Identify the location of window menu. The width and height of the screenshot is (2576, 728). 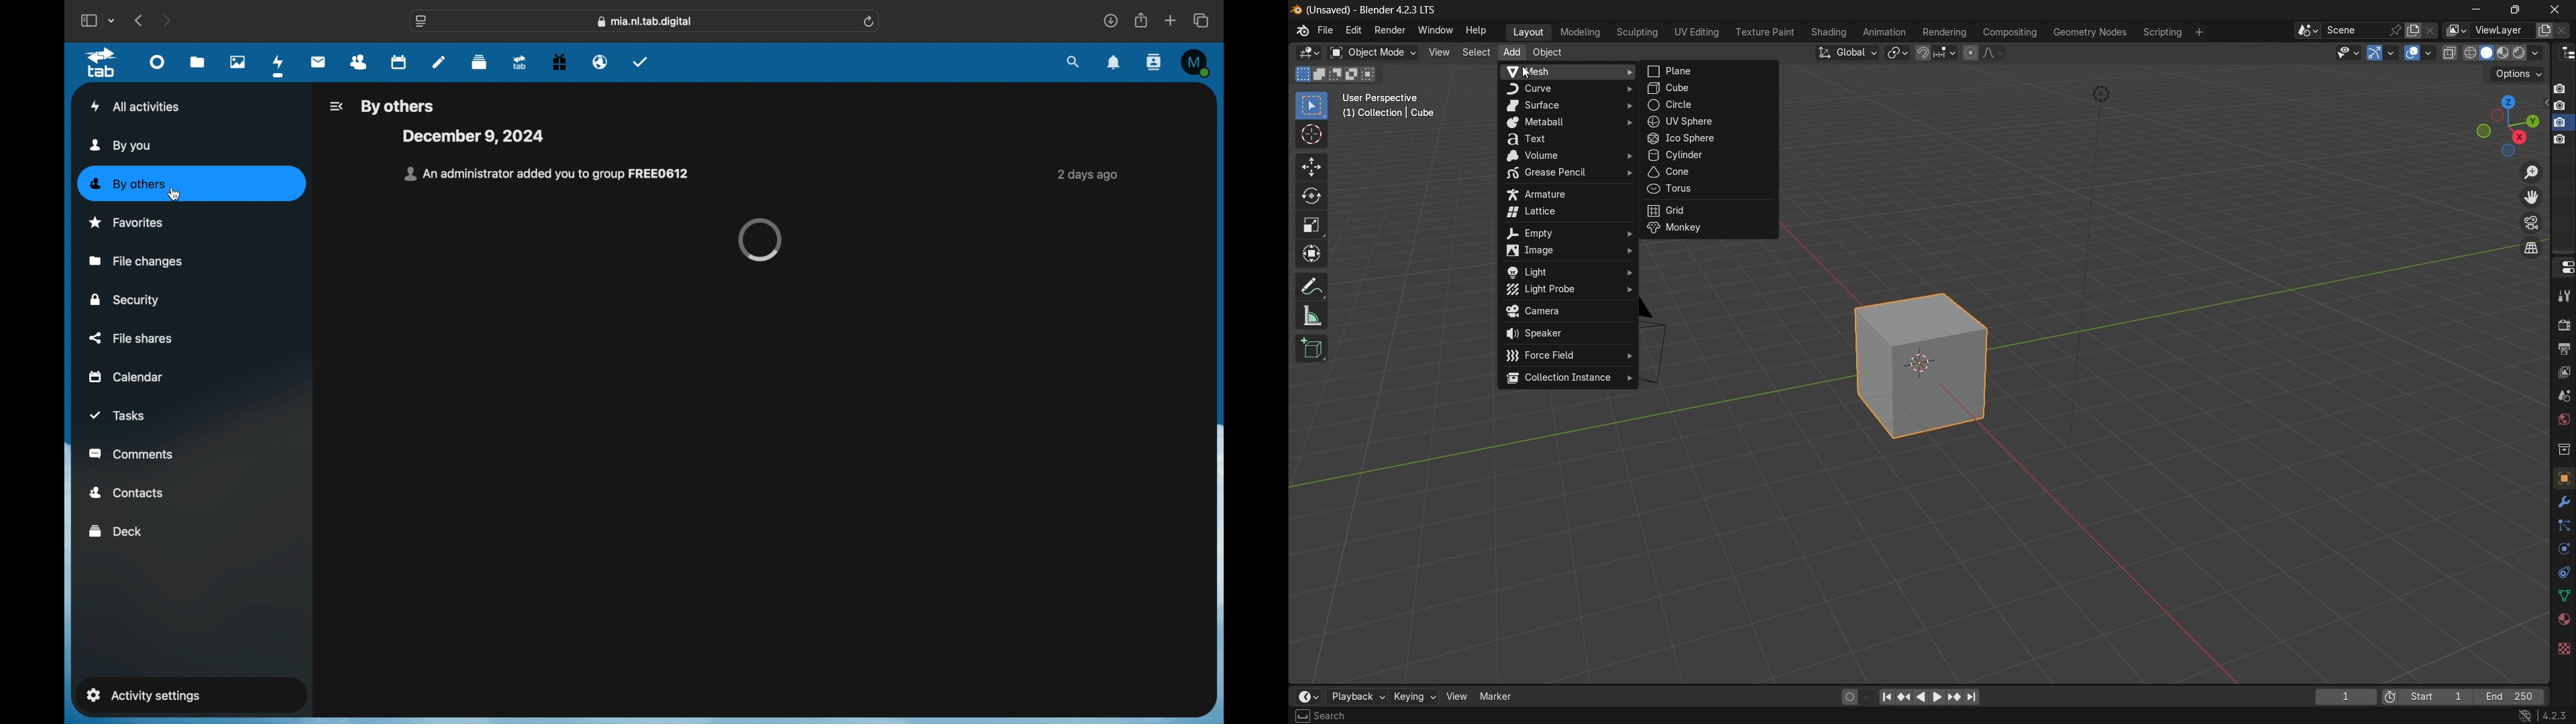
(1434, 29).